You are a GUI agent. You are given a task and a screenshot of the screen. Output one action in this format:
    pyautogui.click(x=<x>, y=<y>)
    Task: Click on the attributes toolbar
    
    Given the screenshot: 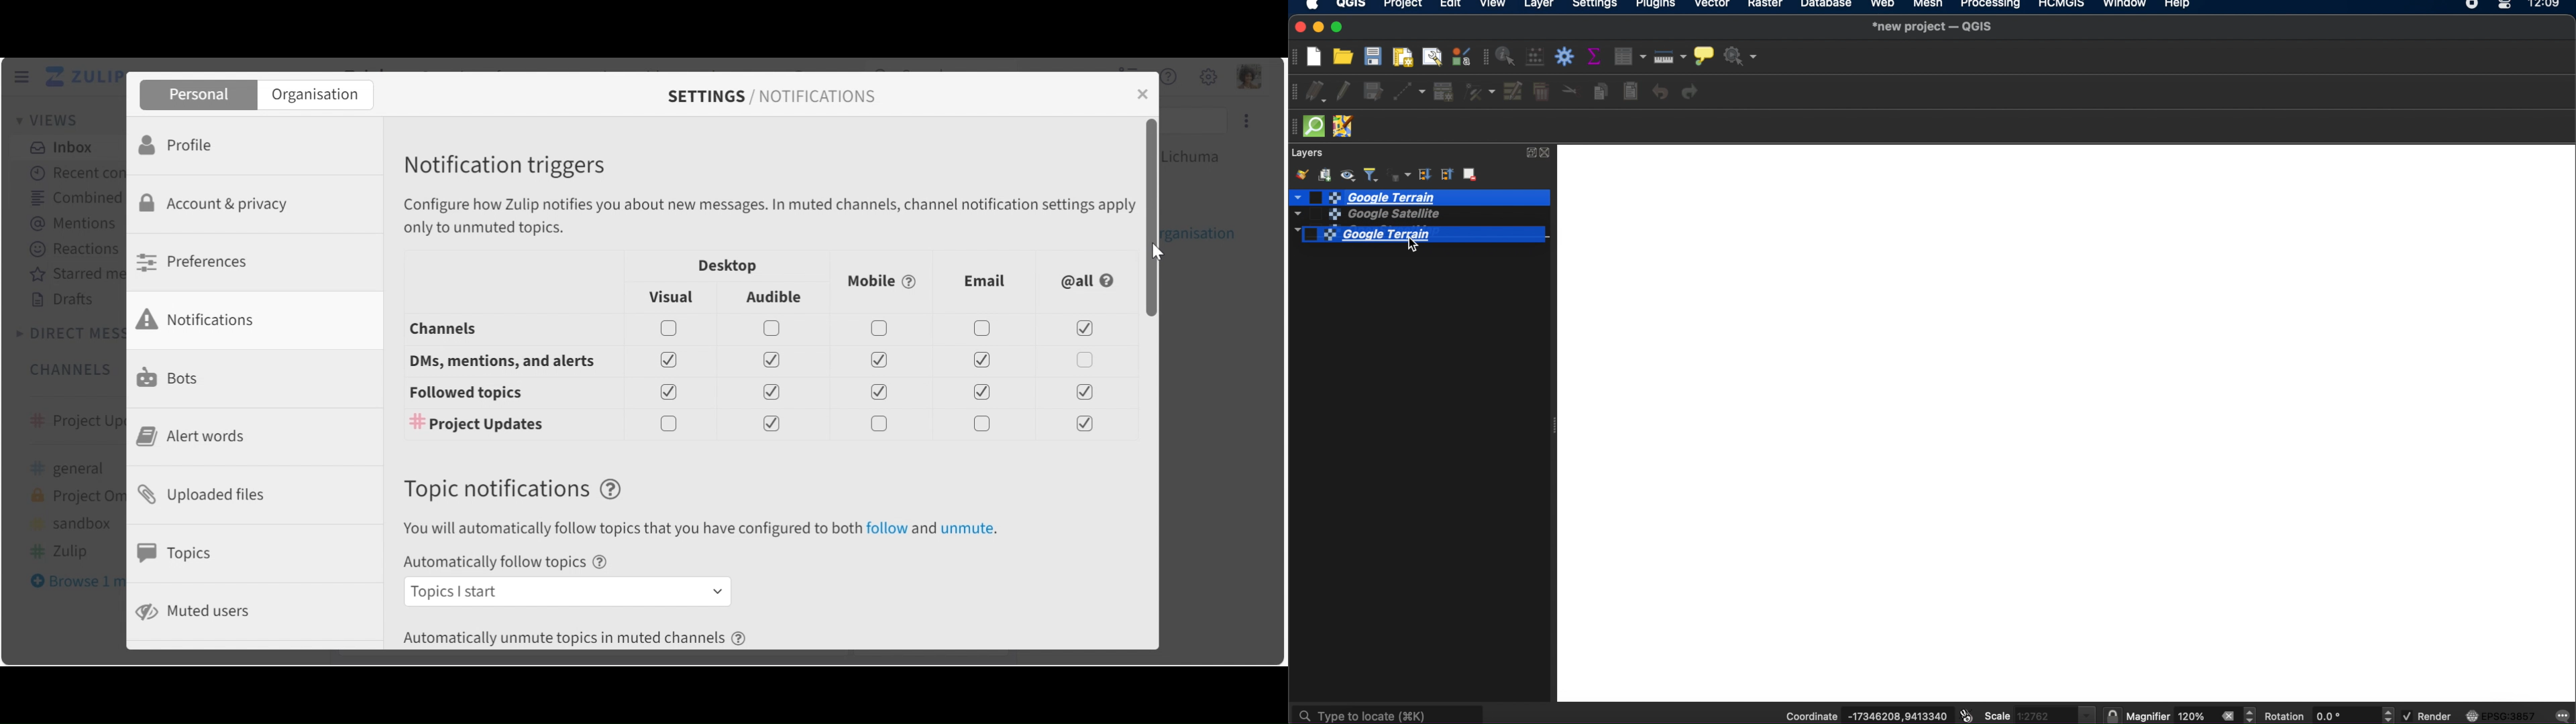 What is the action you would take?
    pyautogui.click(x=1483, y=58)
    